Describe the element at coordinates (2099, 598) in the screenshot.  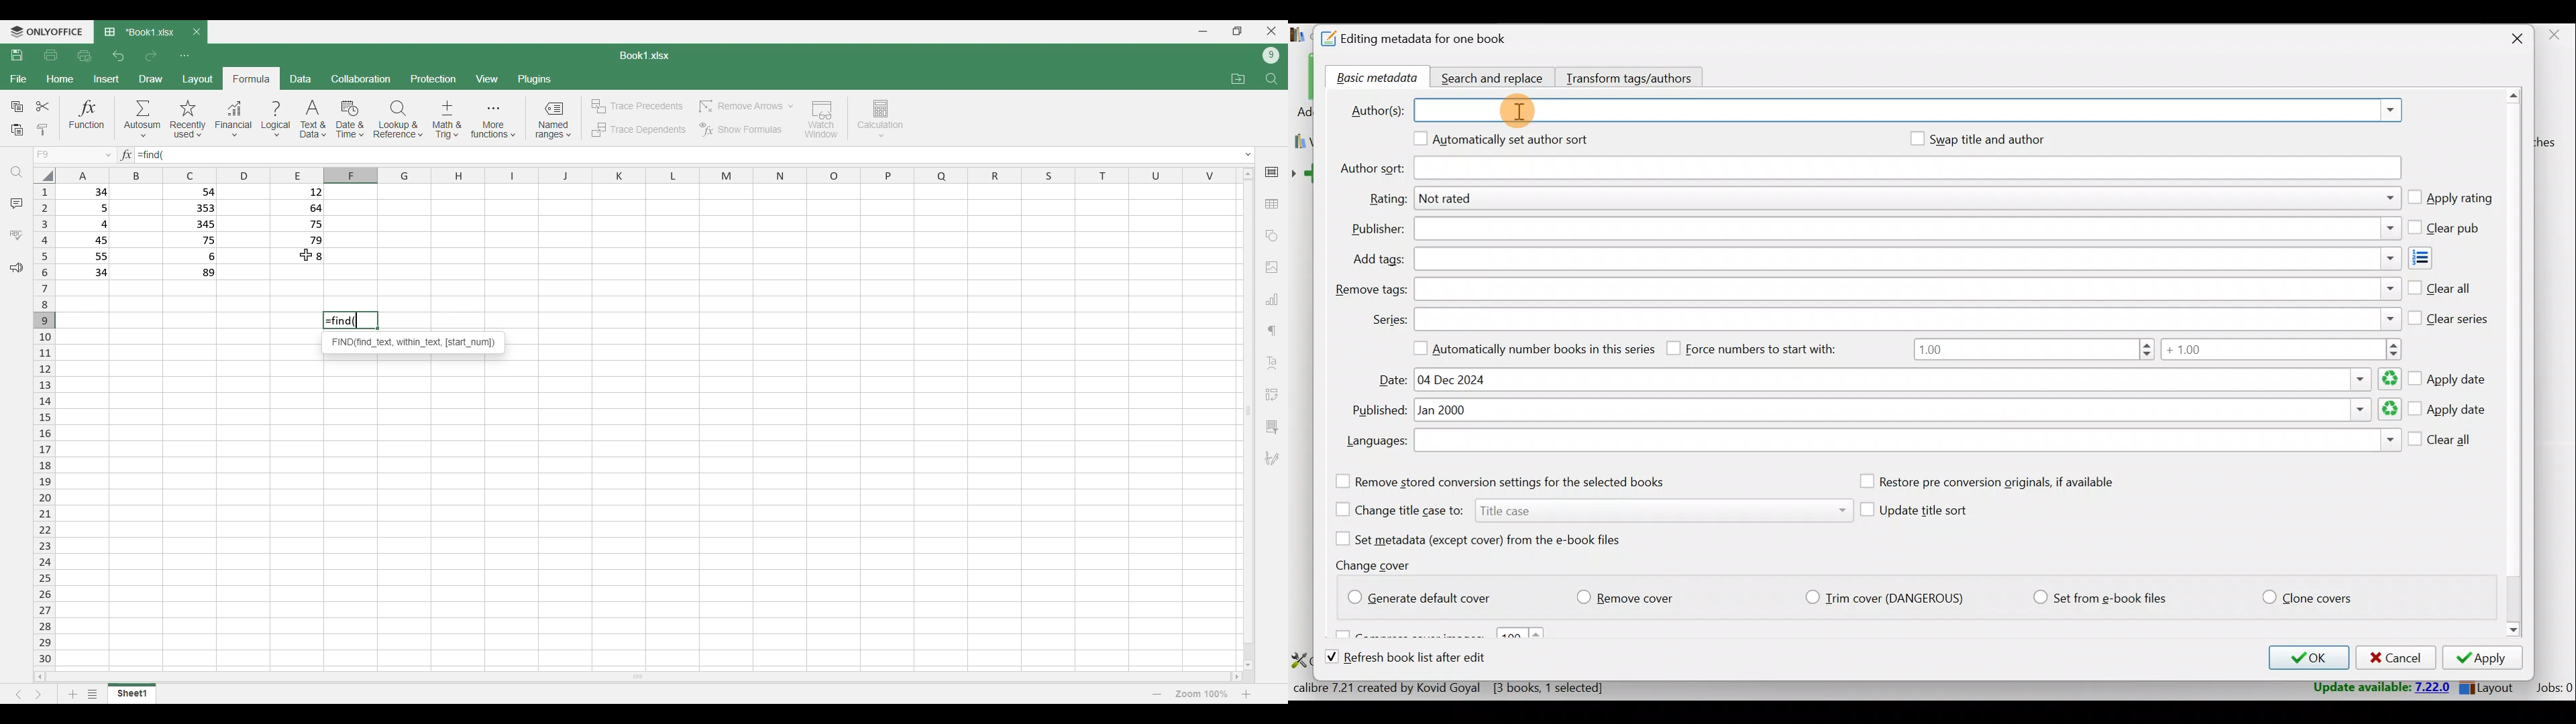
I see `Set from e-book files` at that location.